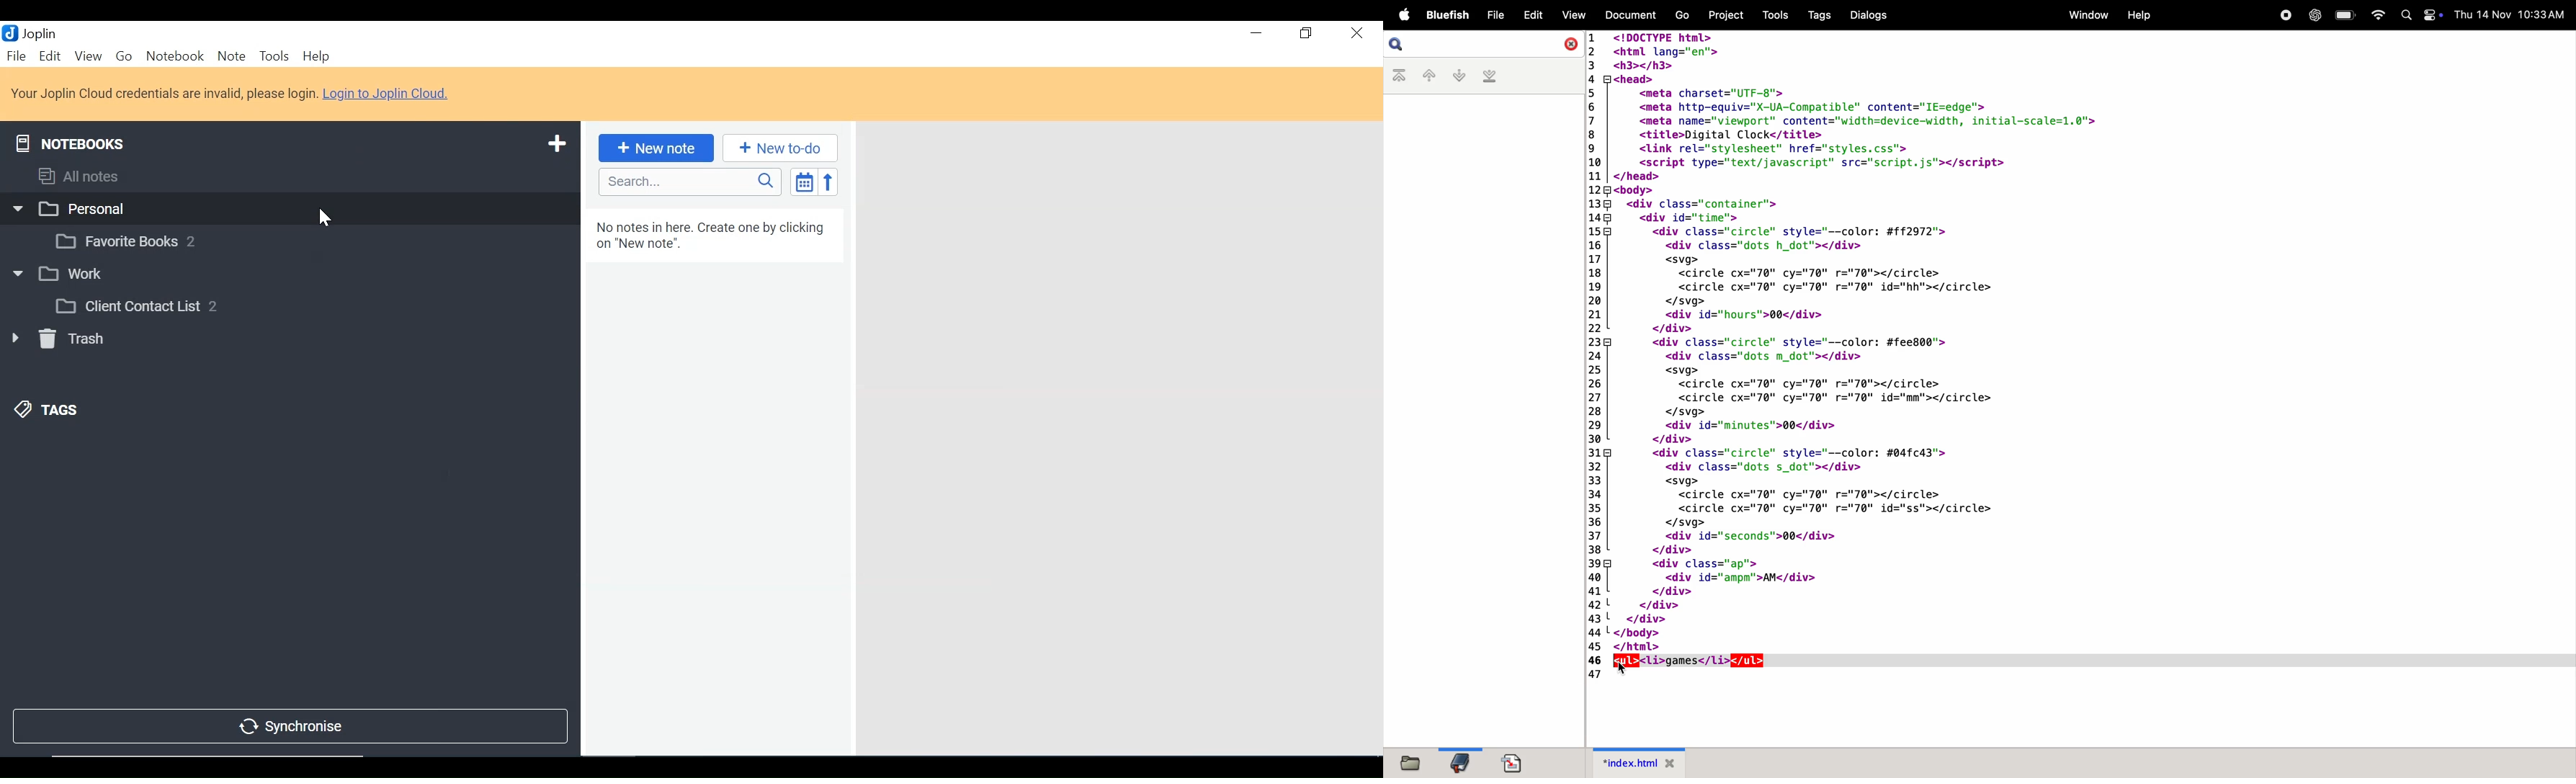 The width and height of the screenshot is (2576, 784). Describe the element at coordinates (1408, 763) in the screenshot. I see `file` at that location.